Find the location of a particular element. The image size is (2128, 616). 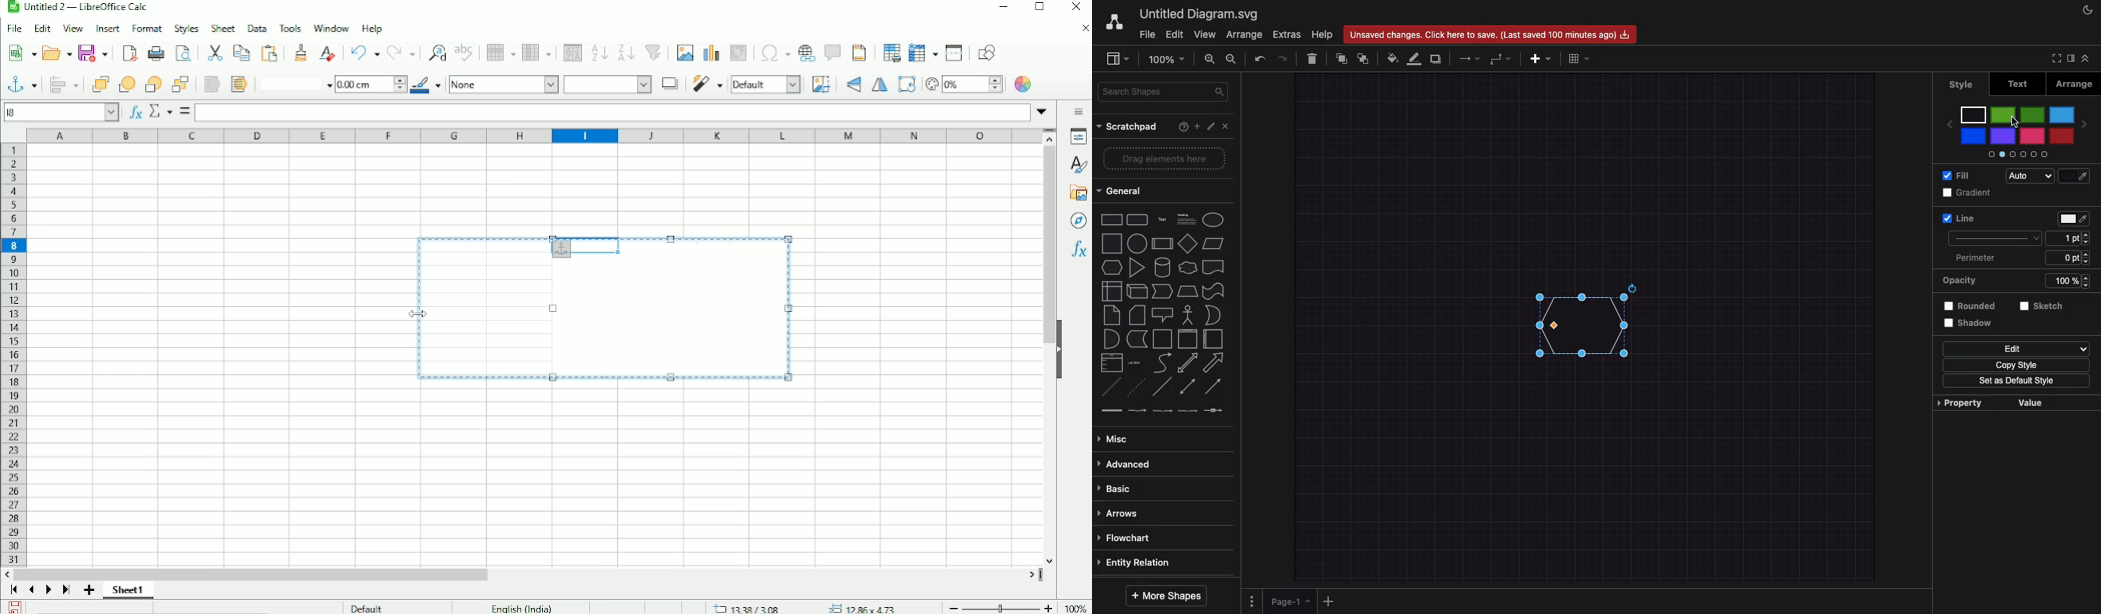

To the back is located at coordinates (1363, 58).